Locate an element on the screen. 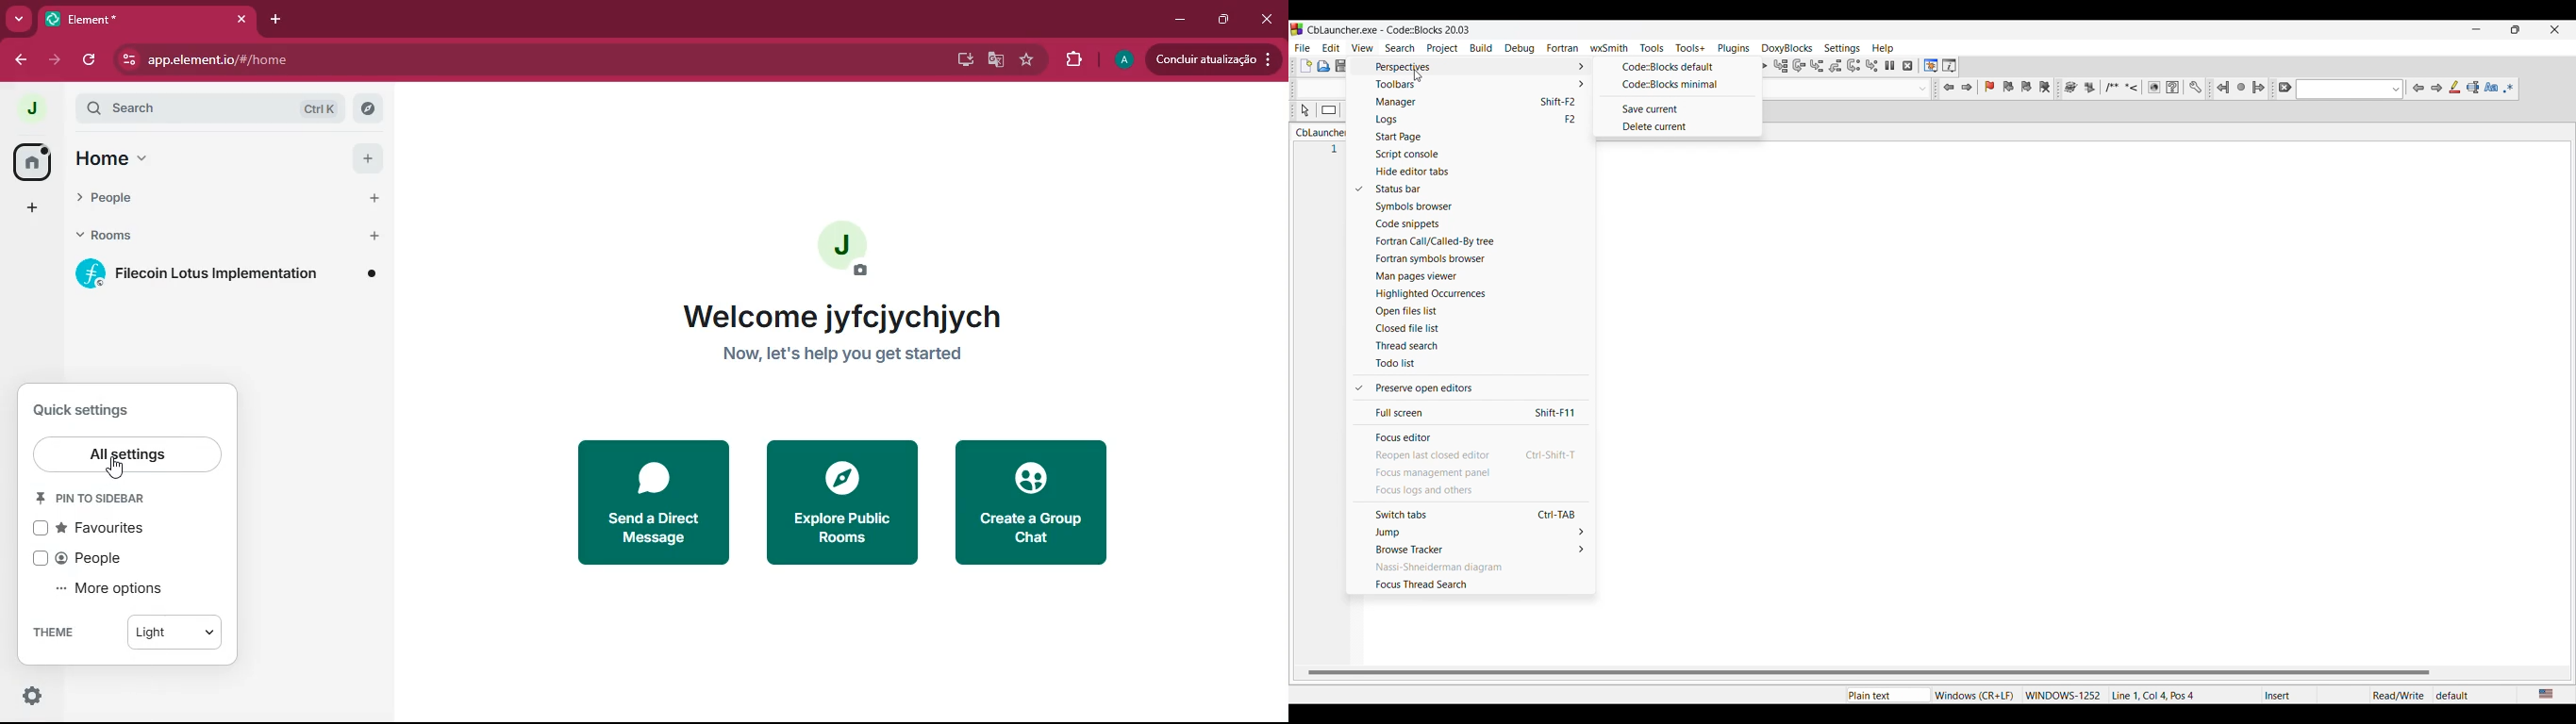  Save current is located at coordinates (1682, 109).